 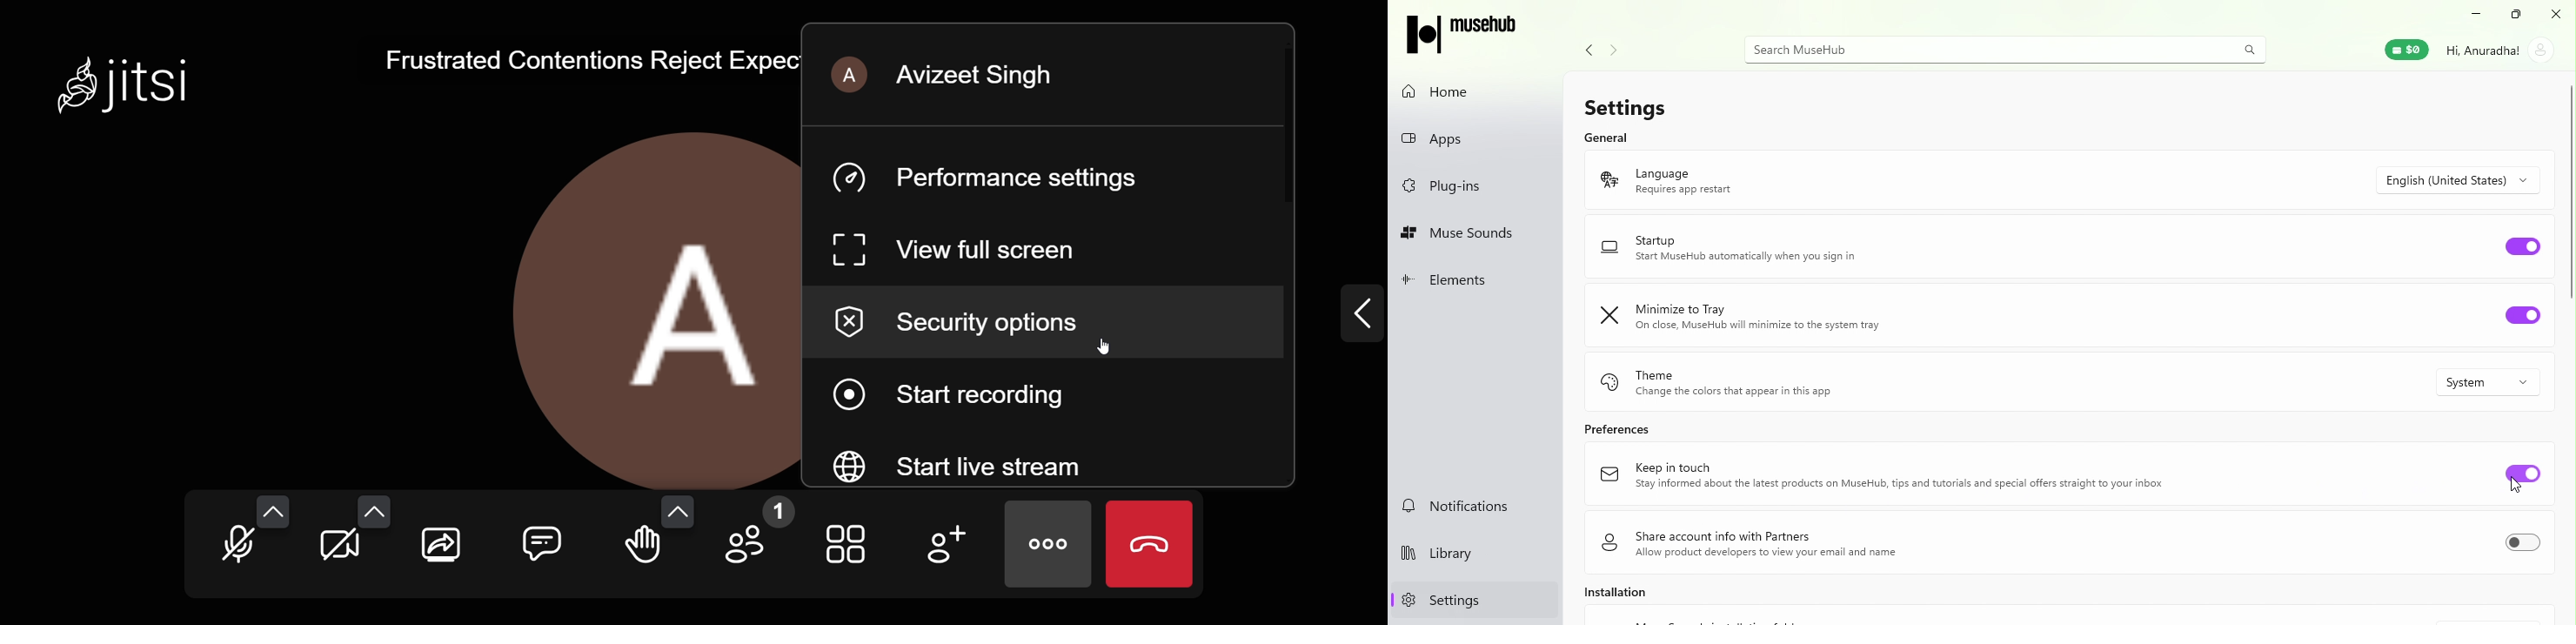 I want to click on Frustrated Contentions Reject Expec, so click(x=583, y=59).